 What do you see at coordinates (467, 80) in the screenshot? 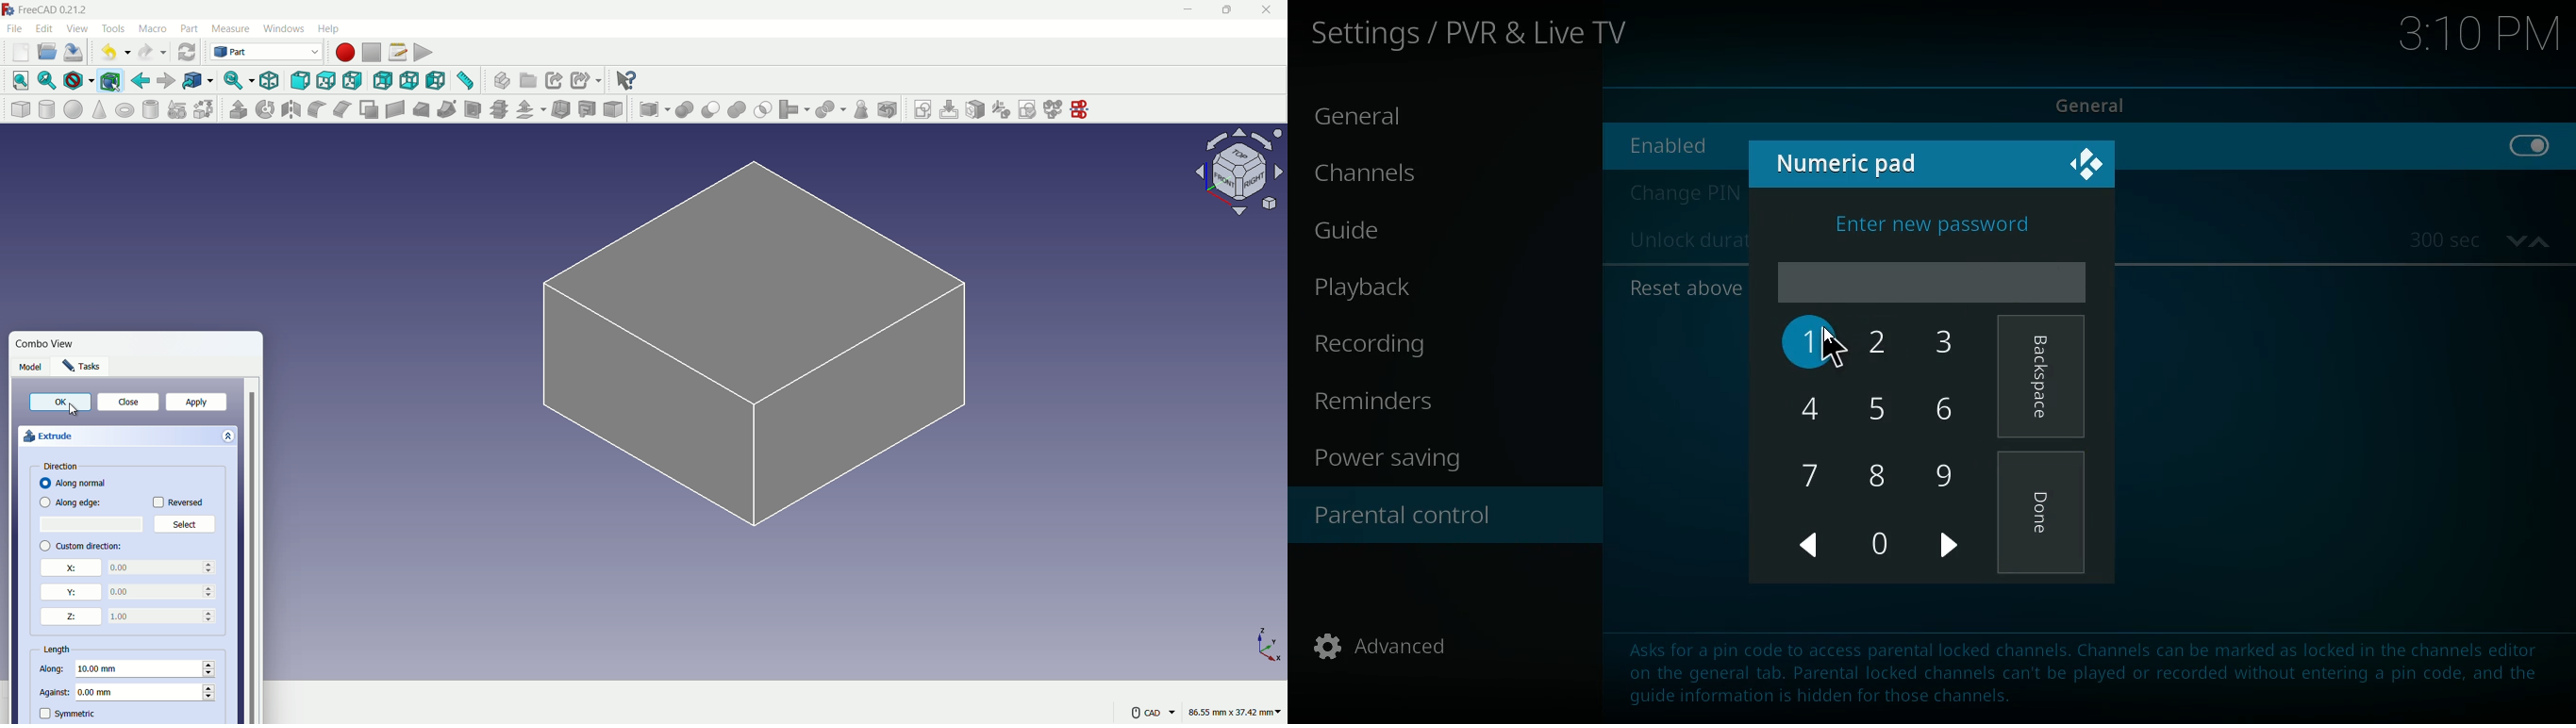
I see `measure` at bounding box center [467, 80].